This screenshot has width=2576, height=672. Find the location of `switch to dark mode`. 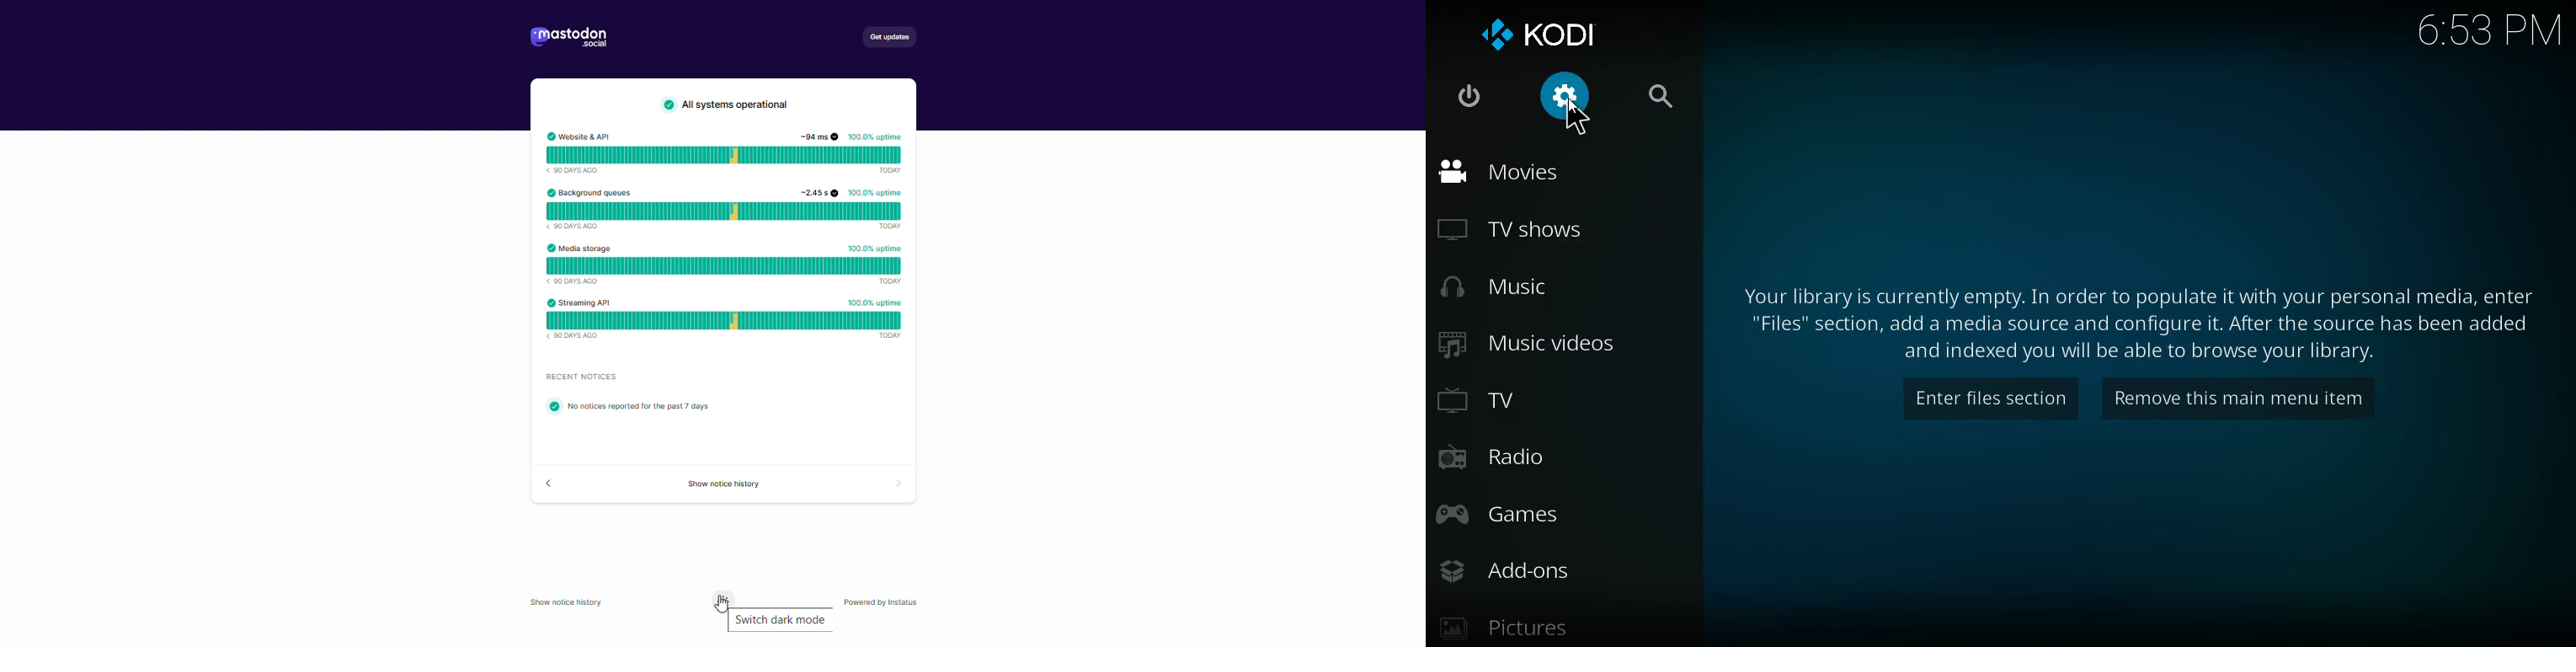

switch to dark mode is located at coordinates (722, 601).